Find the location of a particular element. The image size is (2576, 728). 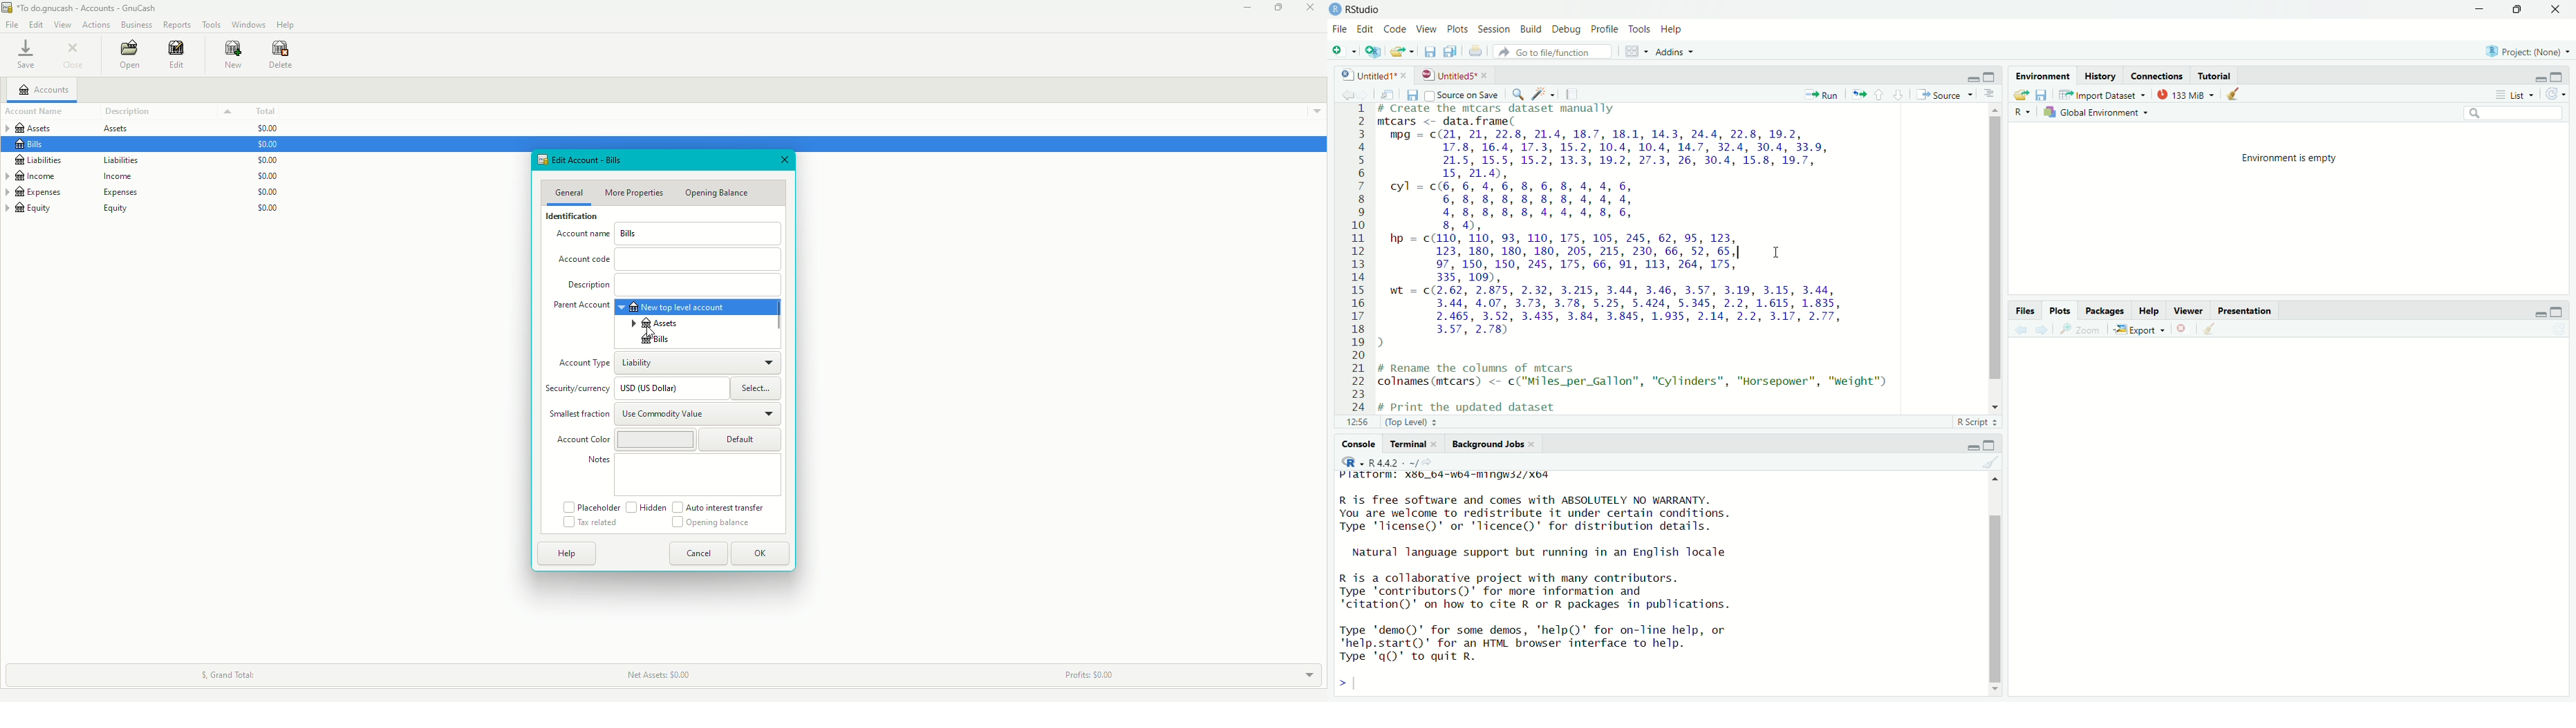

Drop down menu is located at coordinates (1313, 109).